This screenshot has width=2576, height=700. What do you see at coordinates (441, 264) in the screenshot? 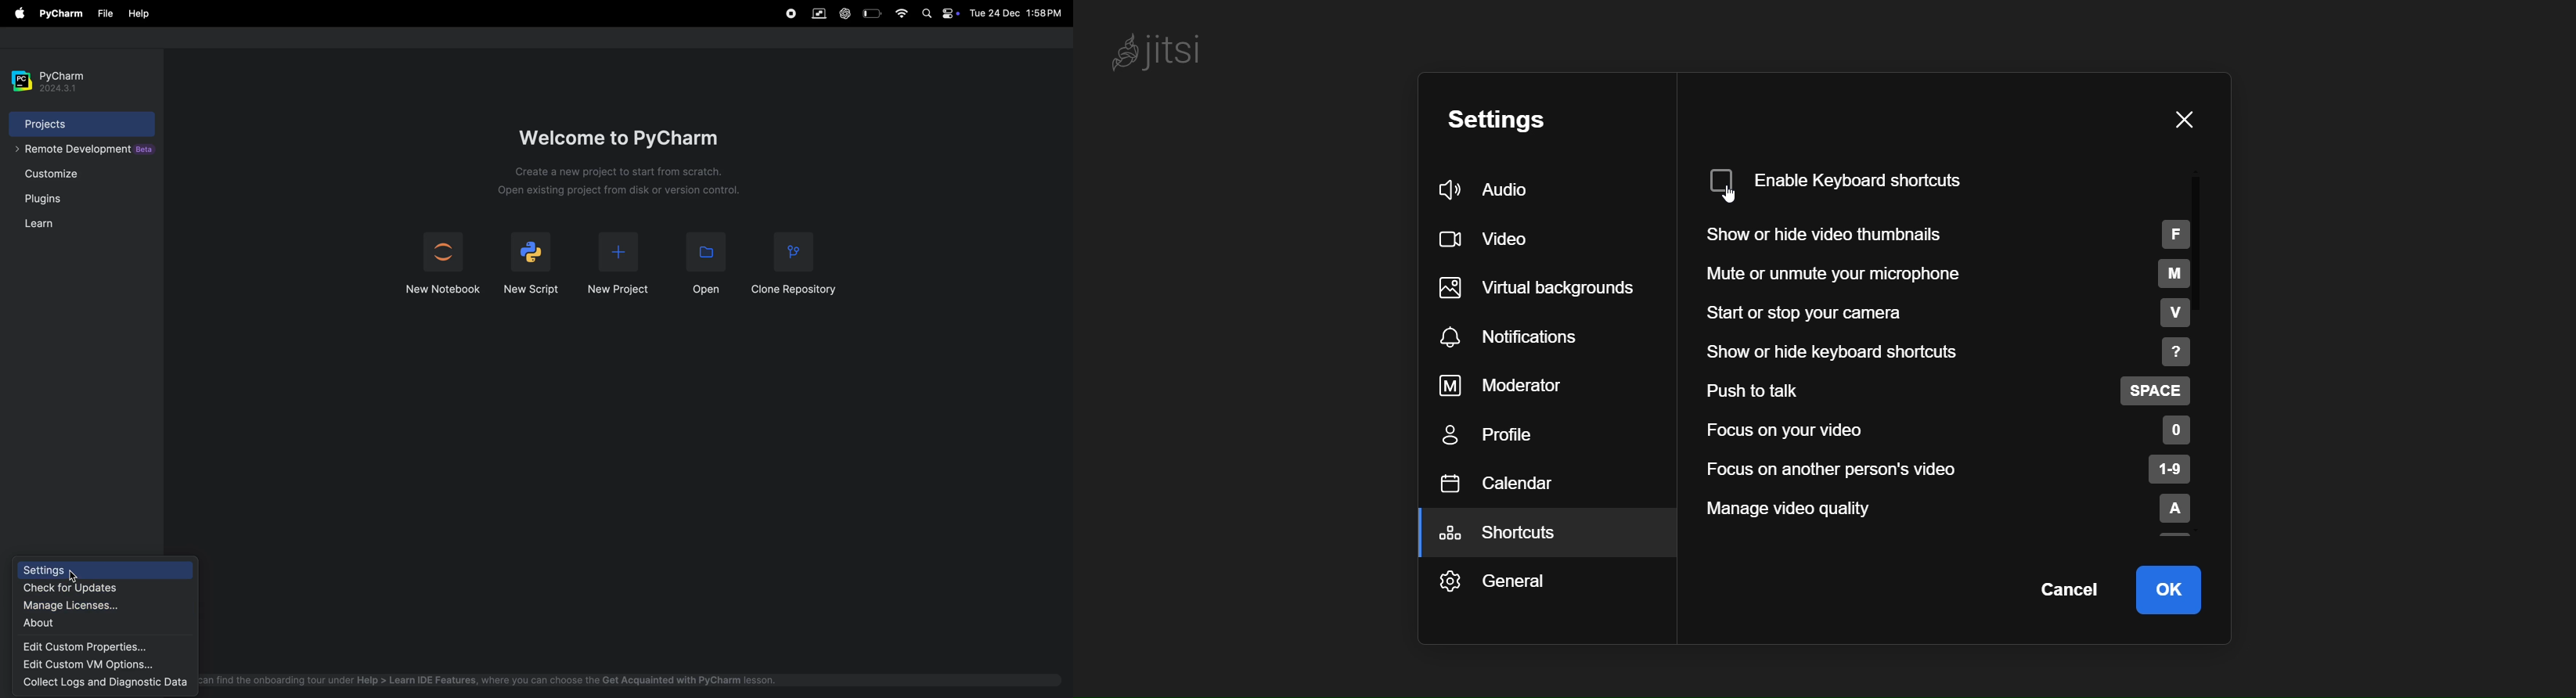
I see `new notw book` at bounding box center [441, 264].